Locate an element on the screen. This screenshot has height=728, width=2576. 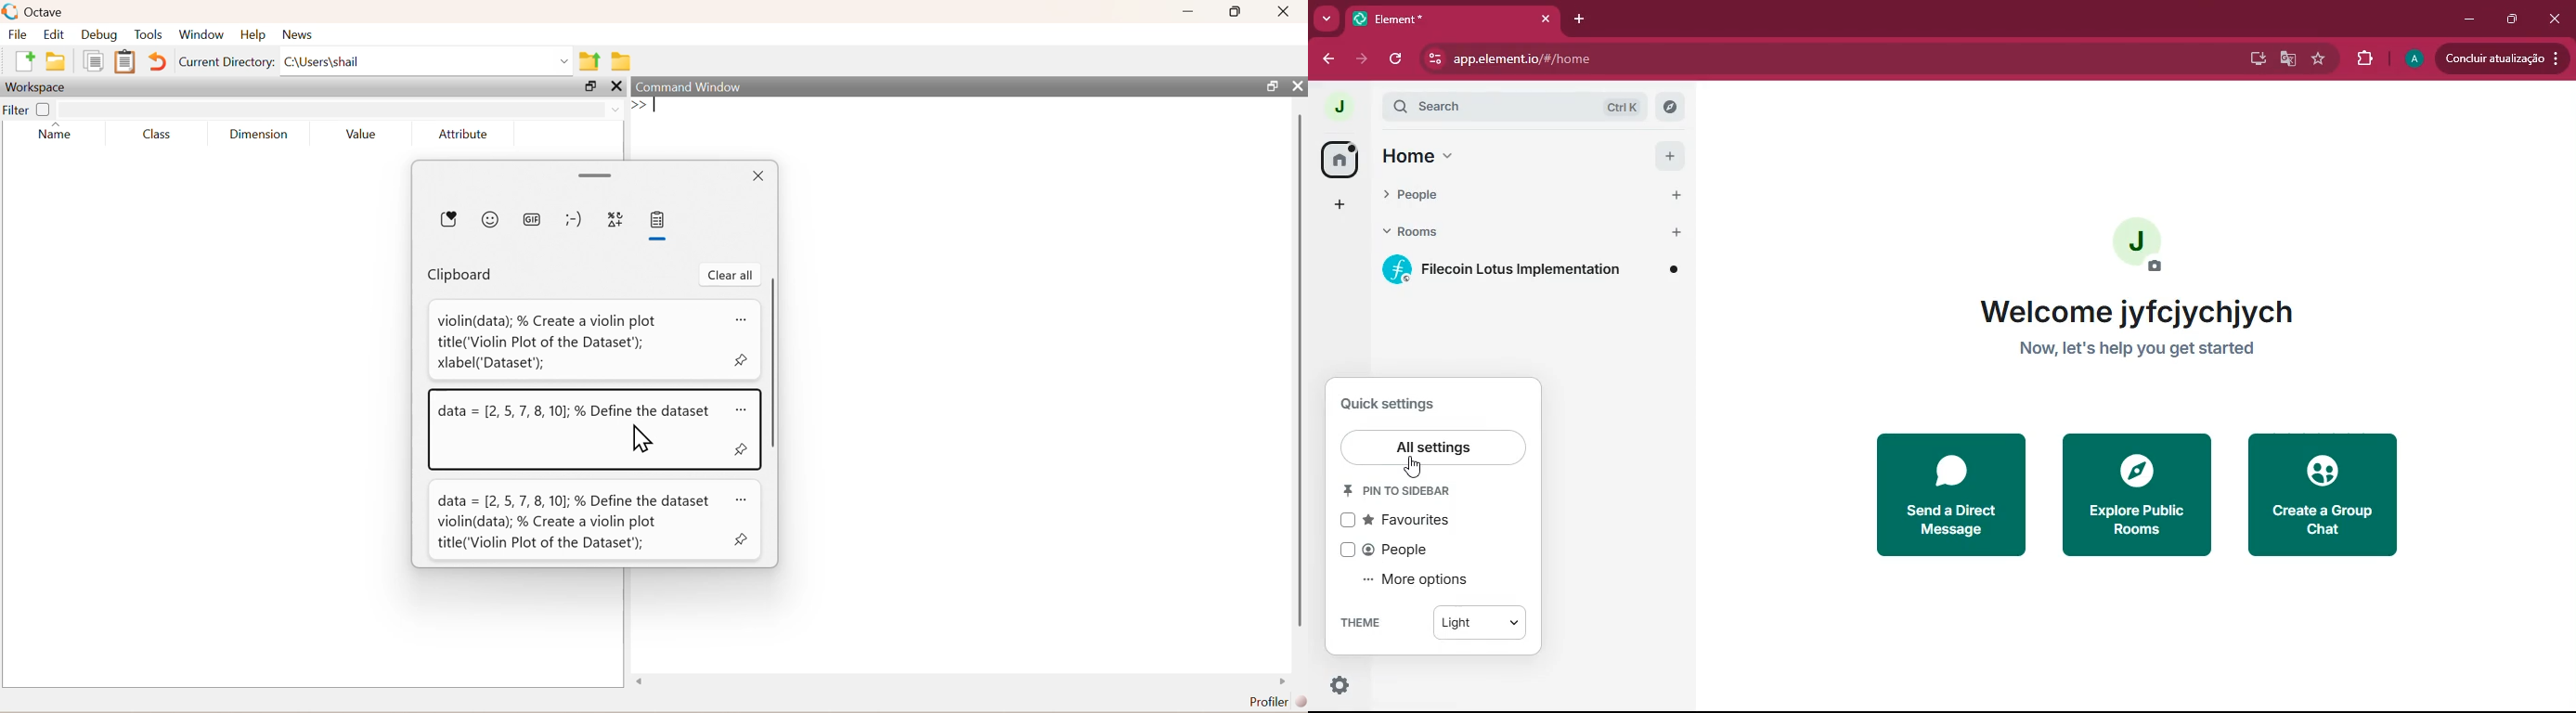
pin is located at coordinates (742, 539).